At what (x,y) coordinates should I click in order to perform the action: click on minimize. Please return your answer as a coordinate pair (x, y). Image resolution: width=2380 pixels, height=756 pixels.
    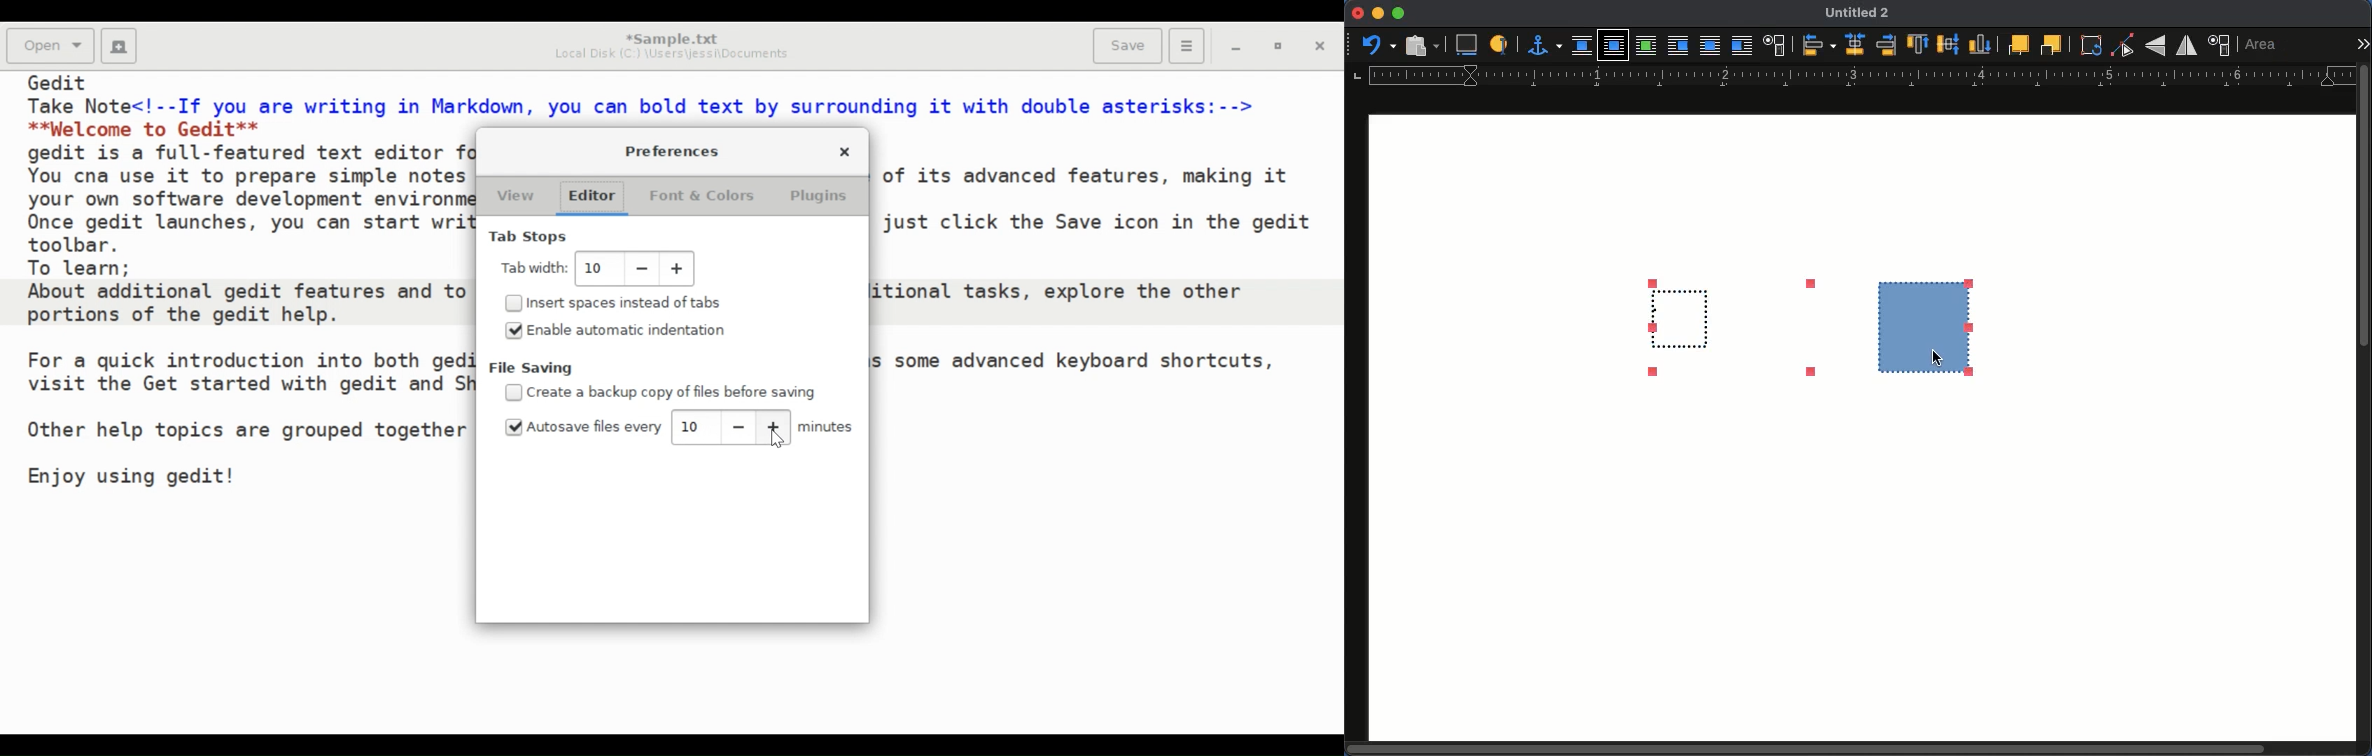
    Looking at the image, I should click on (1378, 13).